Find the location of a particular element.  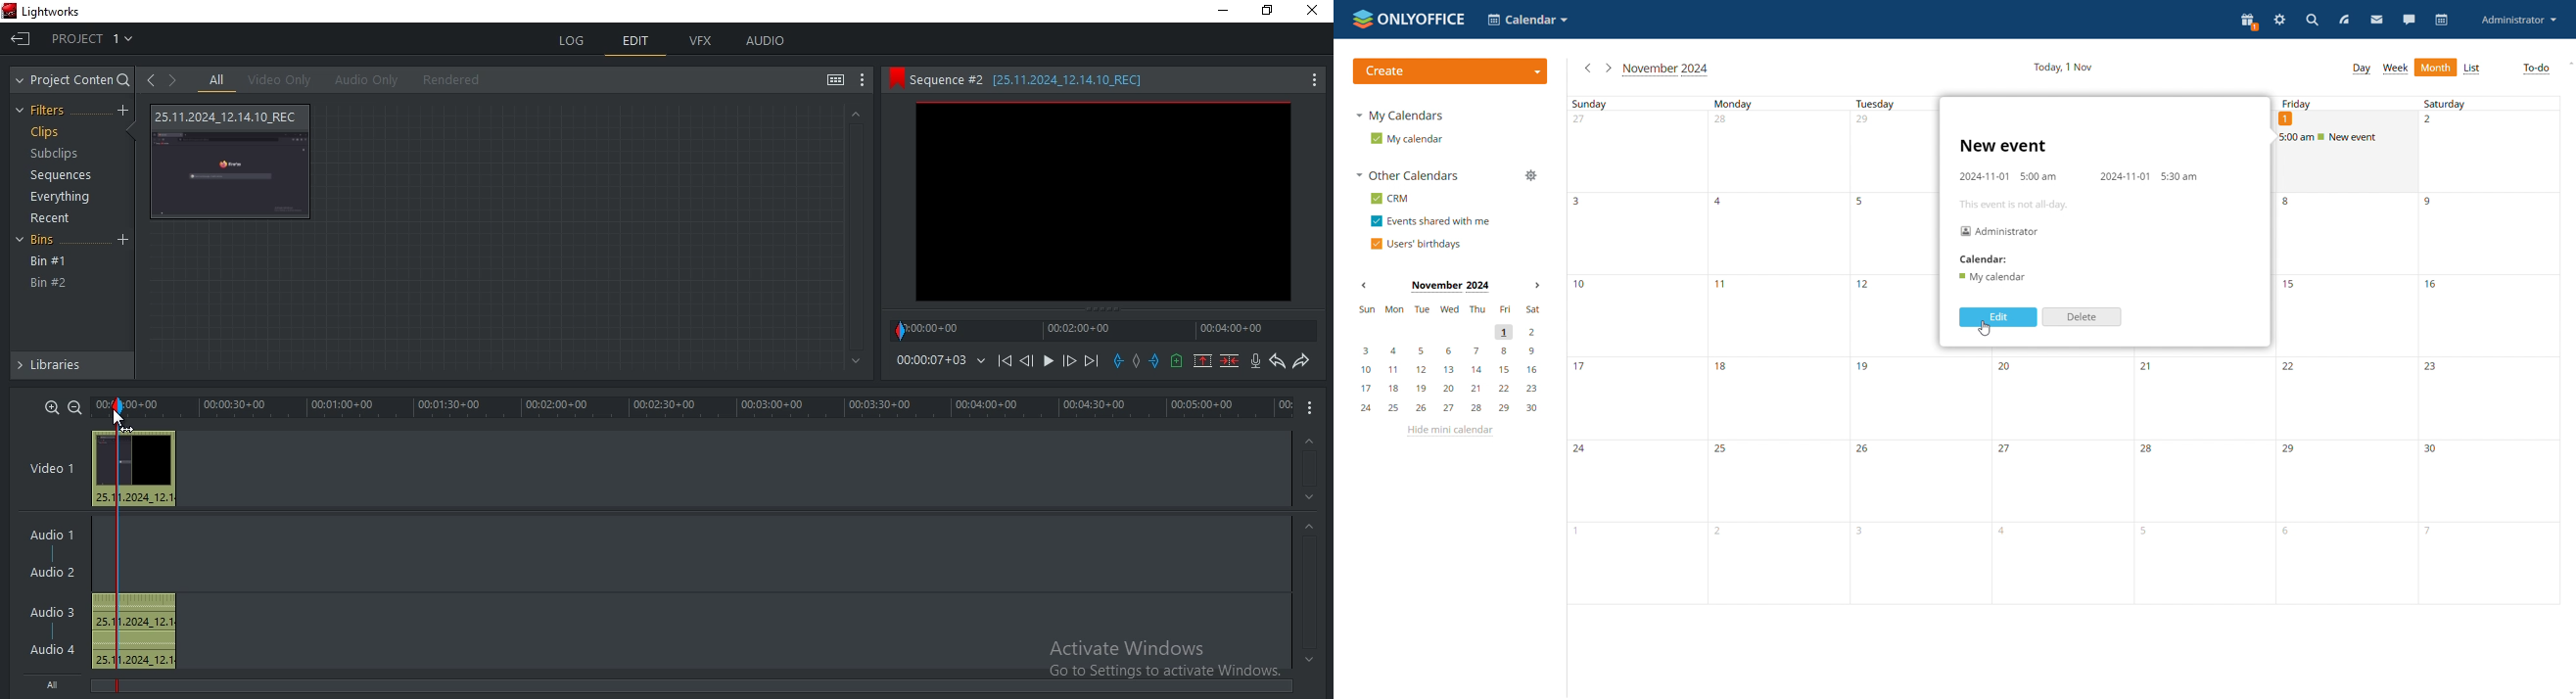

go to previous viewed clip is located at coordinates (150, 79).